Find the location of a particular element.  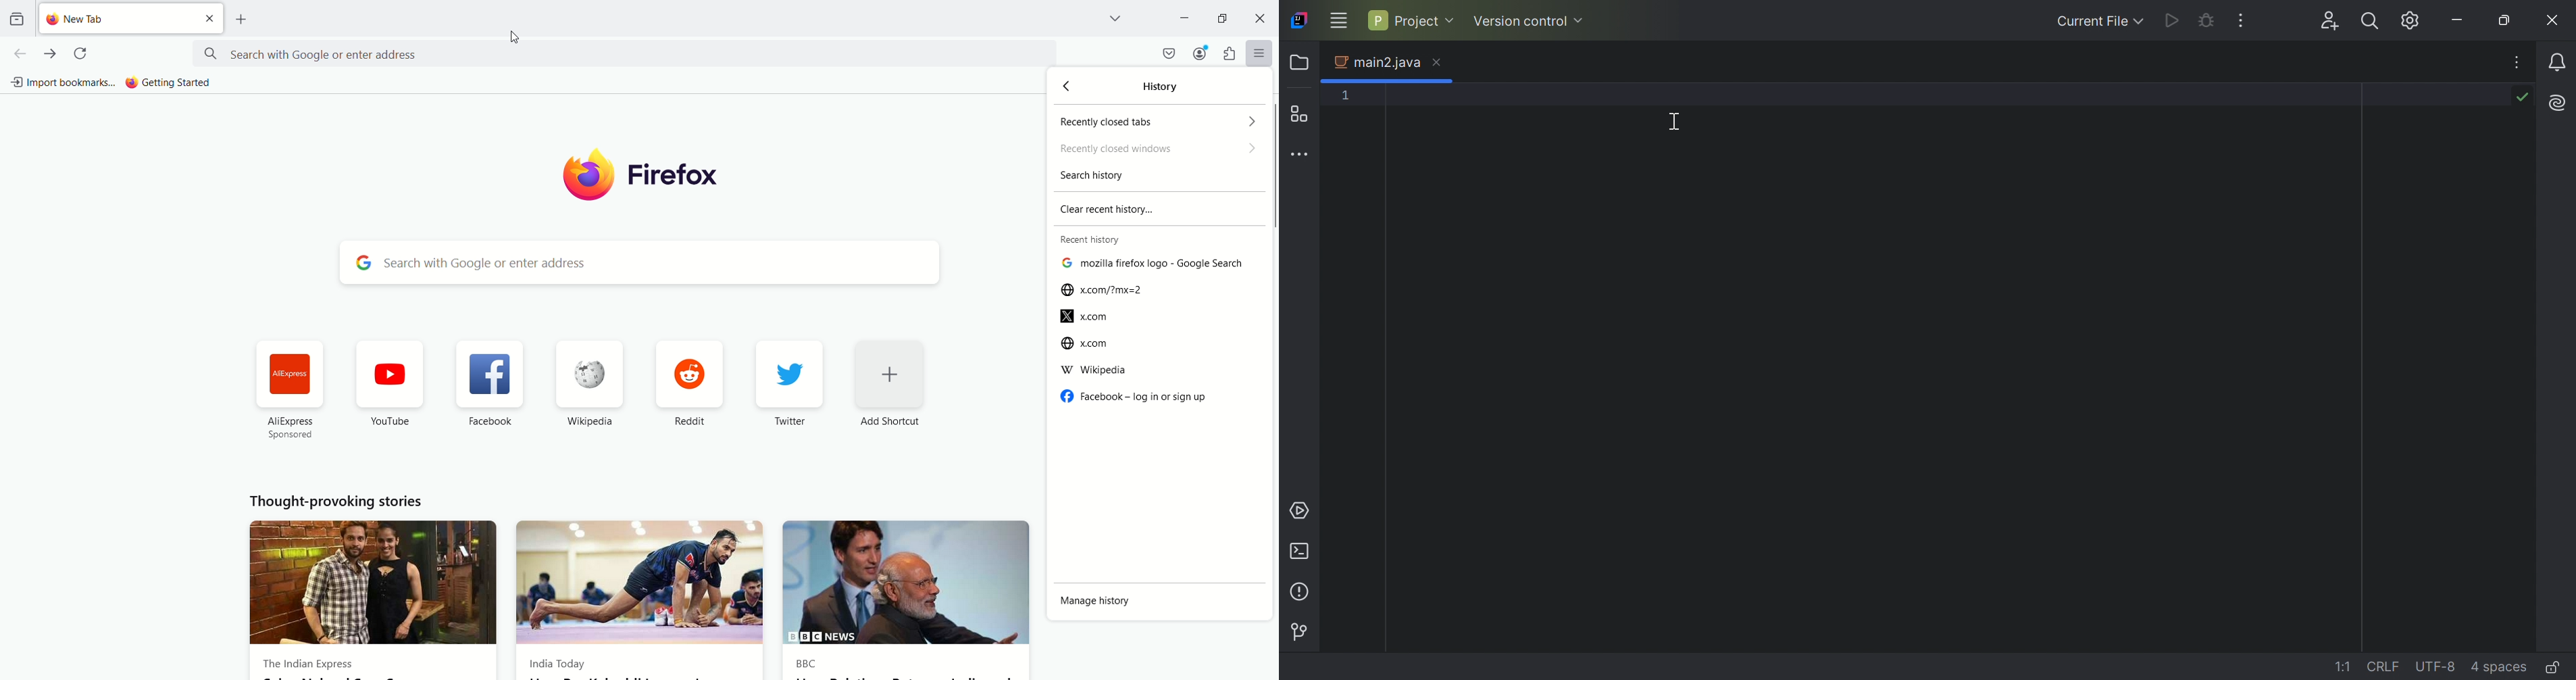

x.com/?mx=2 is located at coordinates (1101, 289).